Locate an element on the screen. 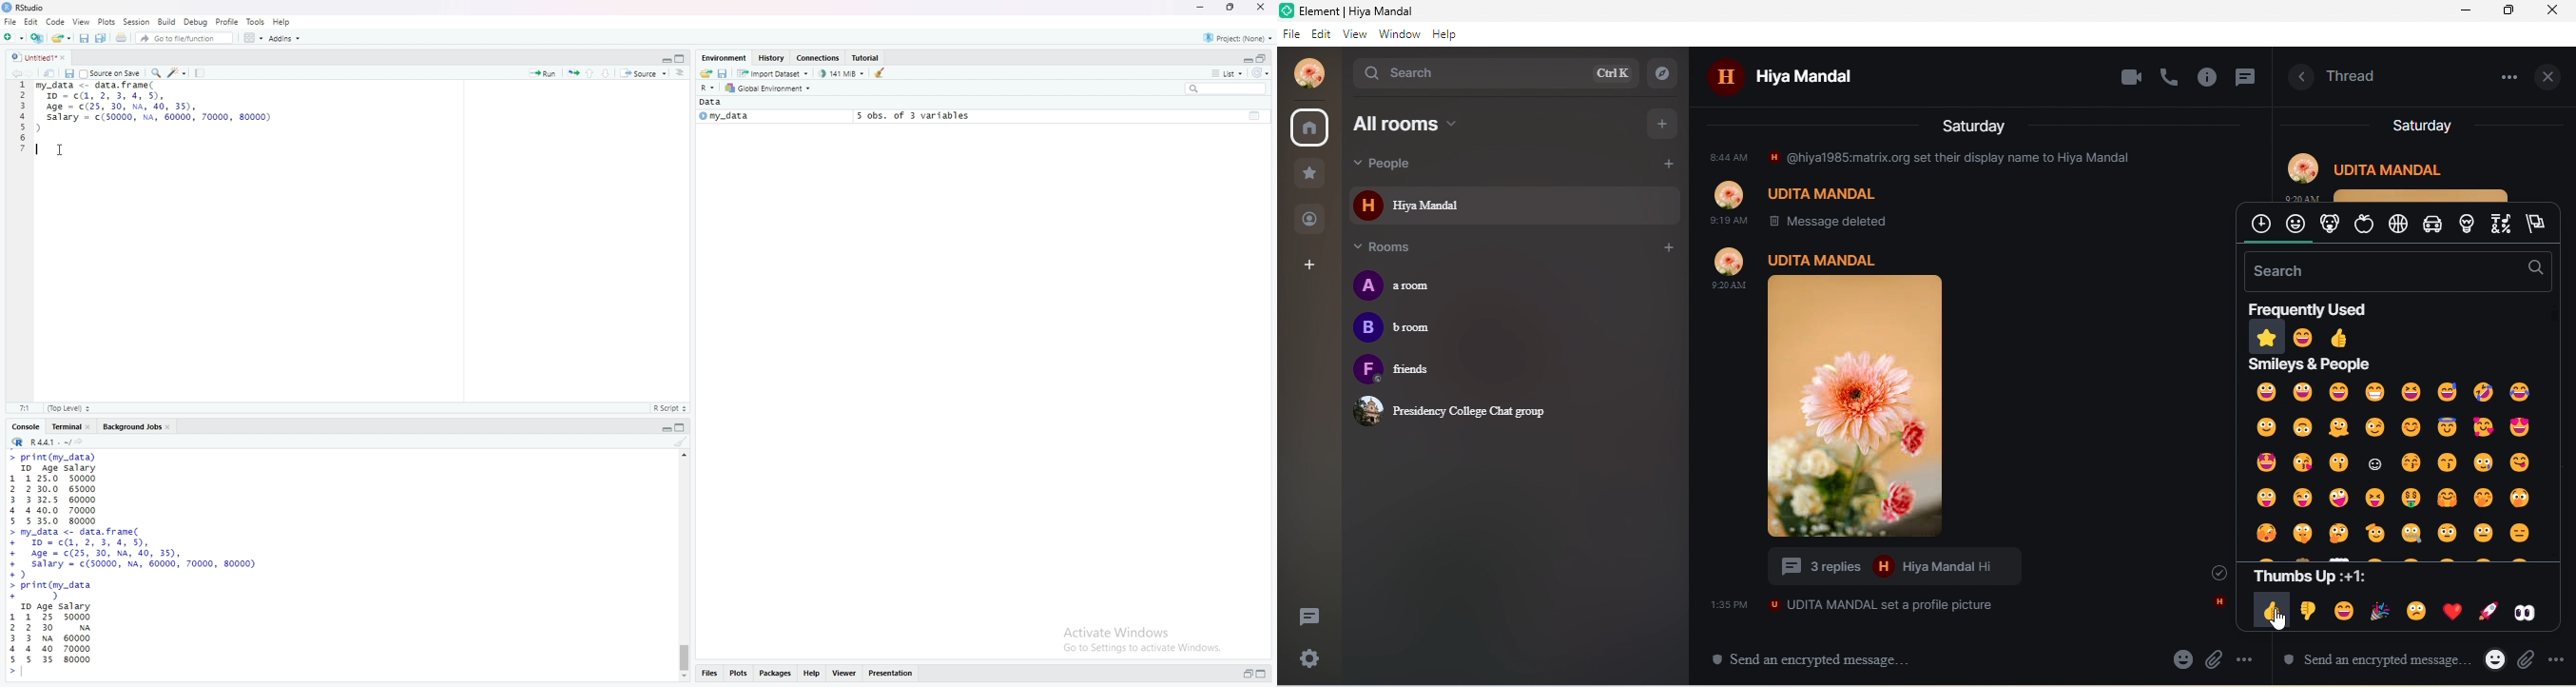  console is located at coordinates (27, 427).